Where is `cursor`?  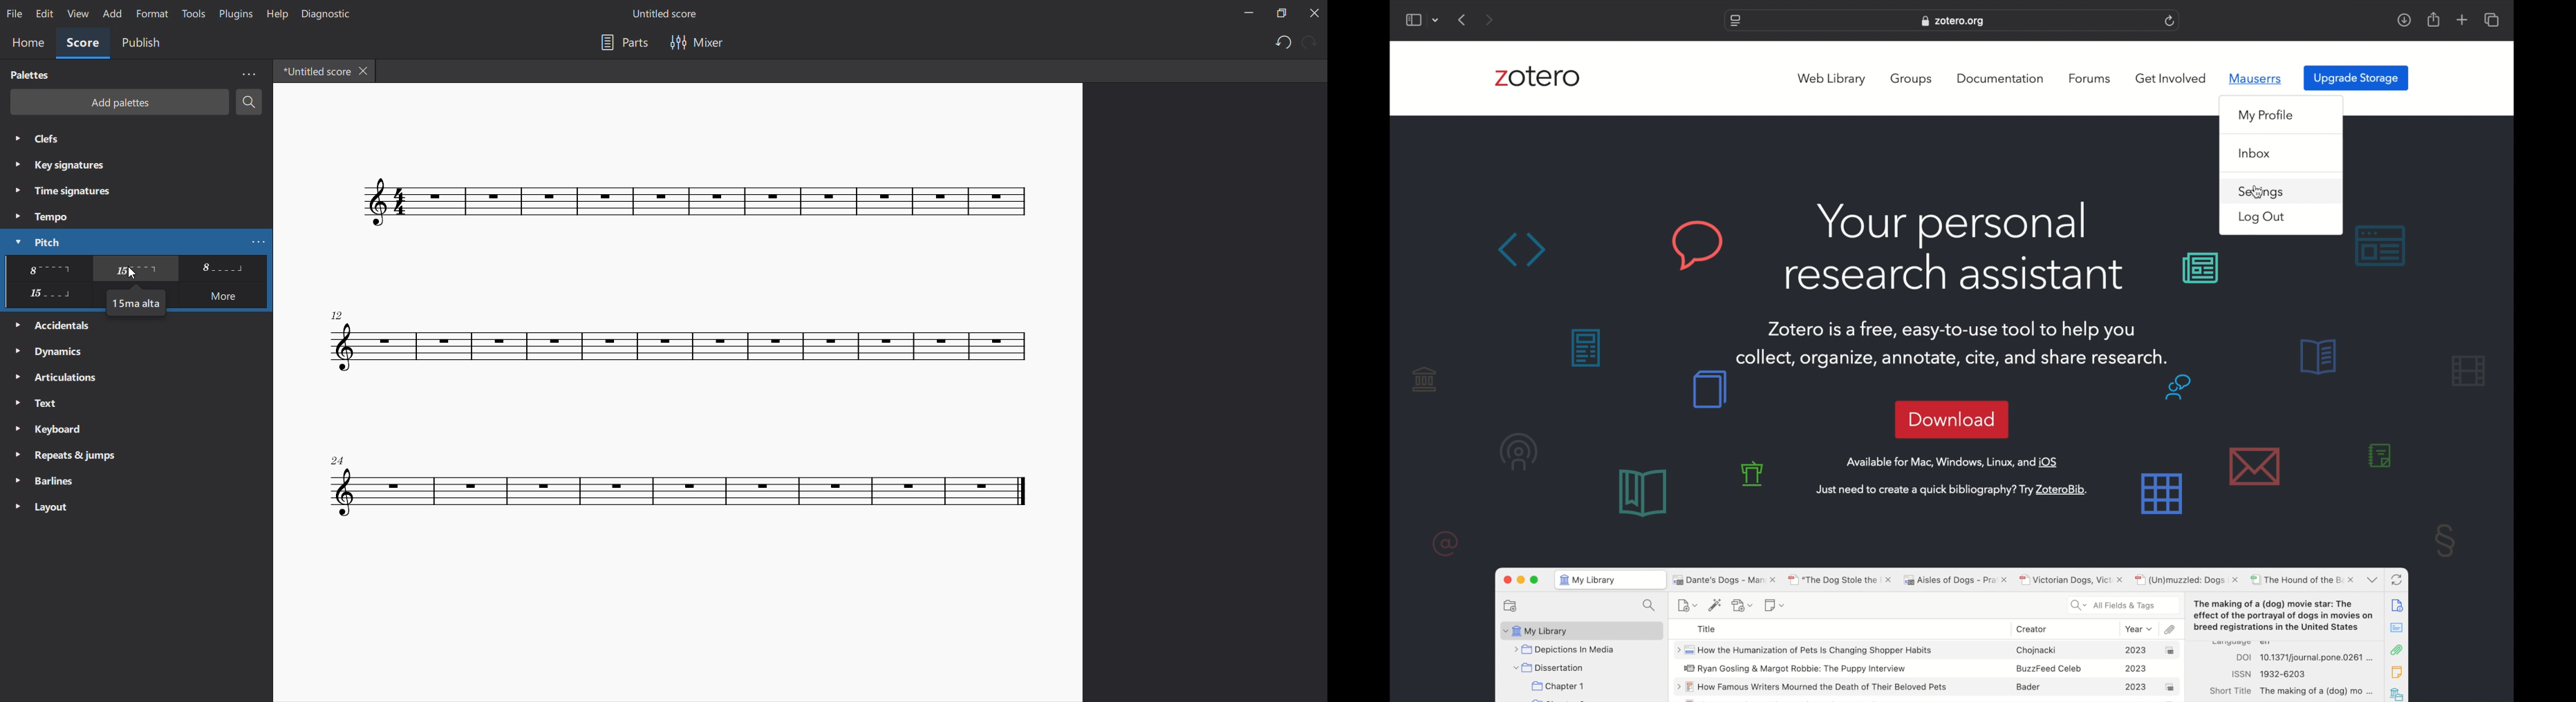 cursor is located at coordinates (131, 271).